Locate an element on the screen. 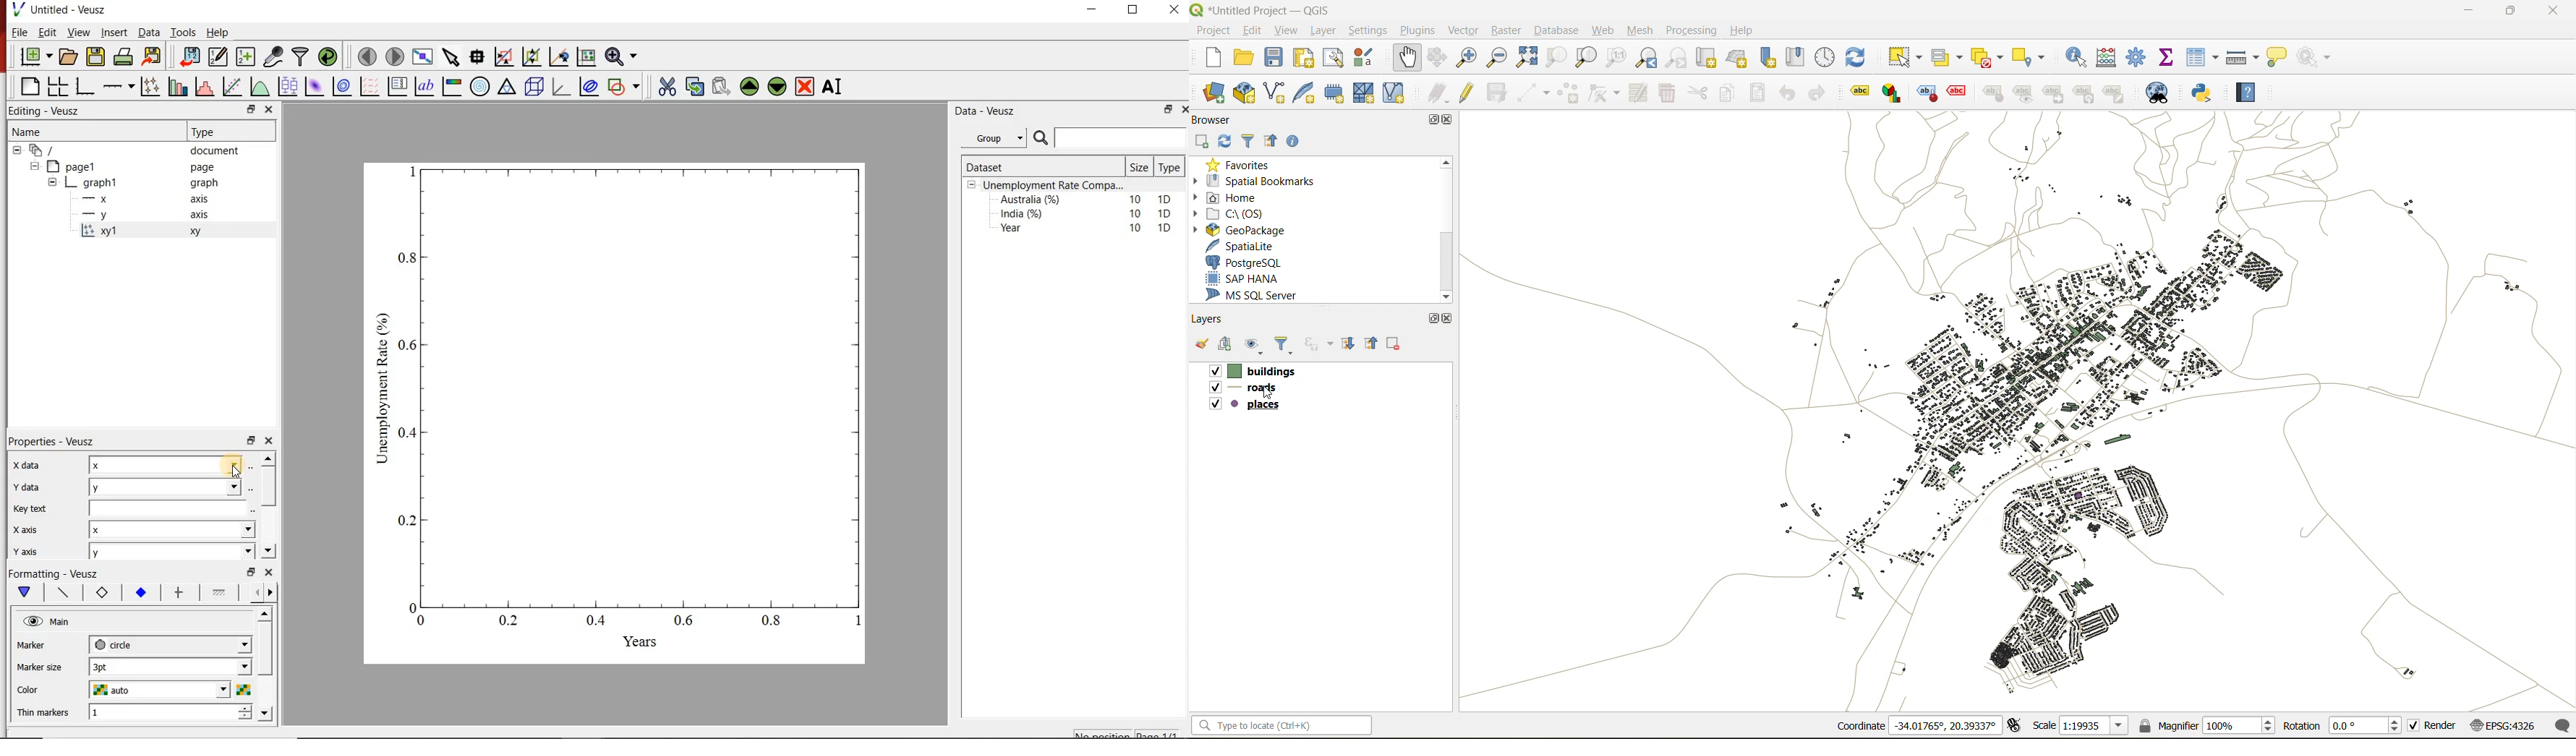 The image size is (2576, 756). decrease is located at coordinates (245, 719).